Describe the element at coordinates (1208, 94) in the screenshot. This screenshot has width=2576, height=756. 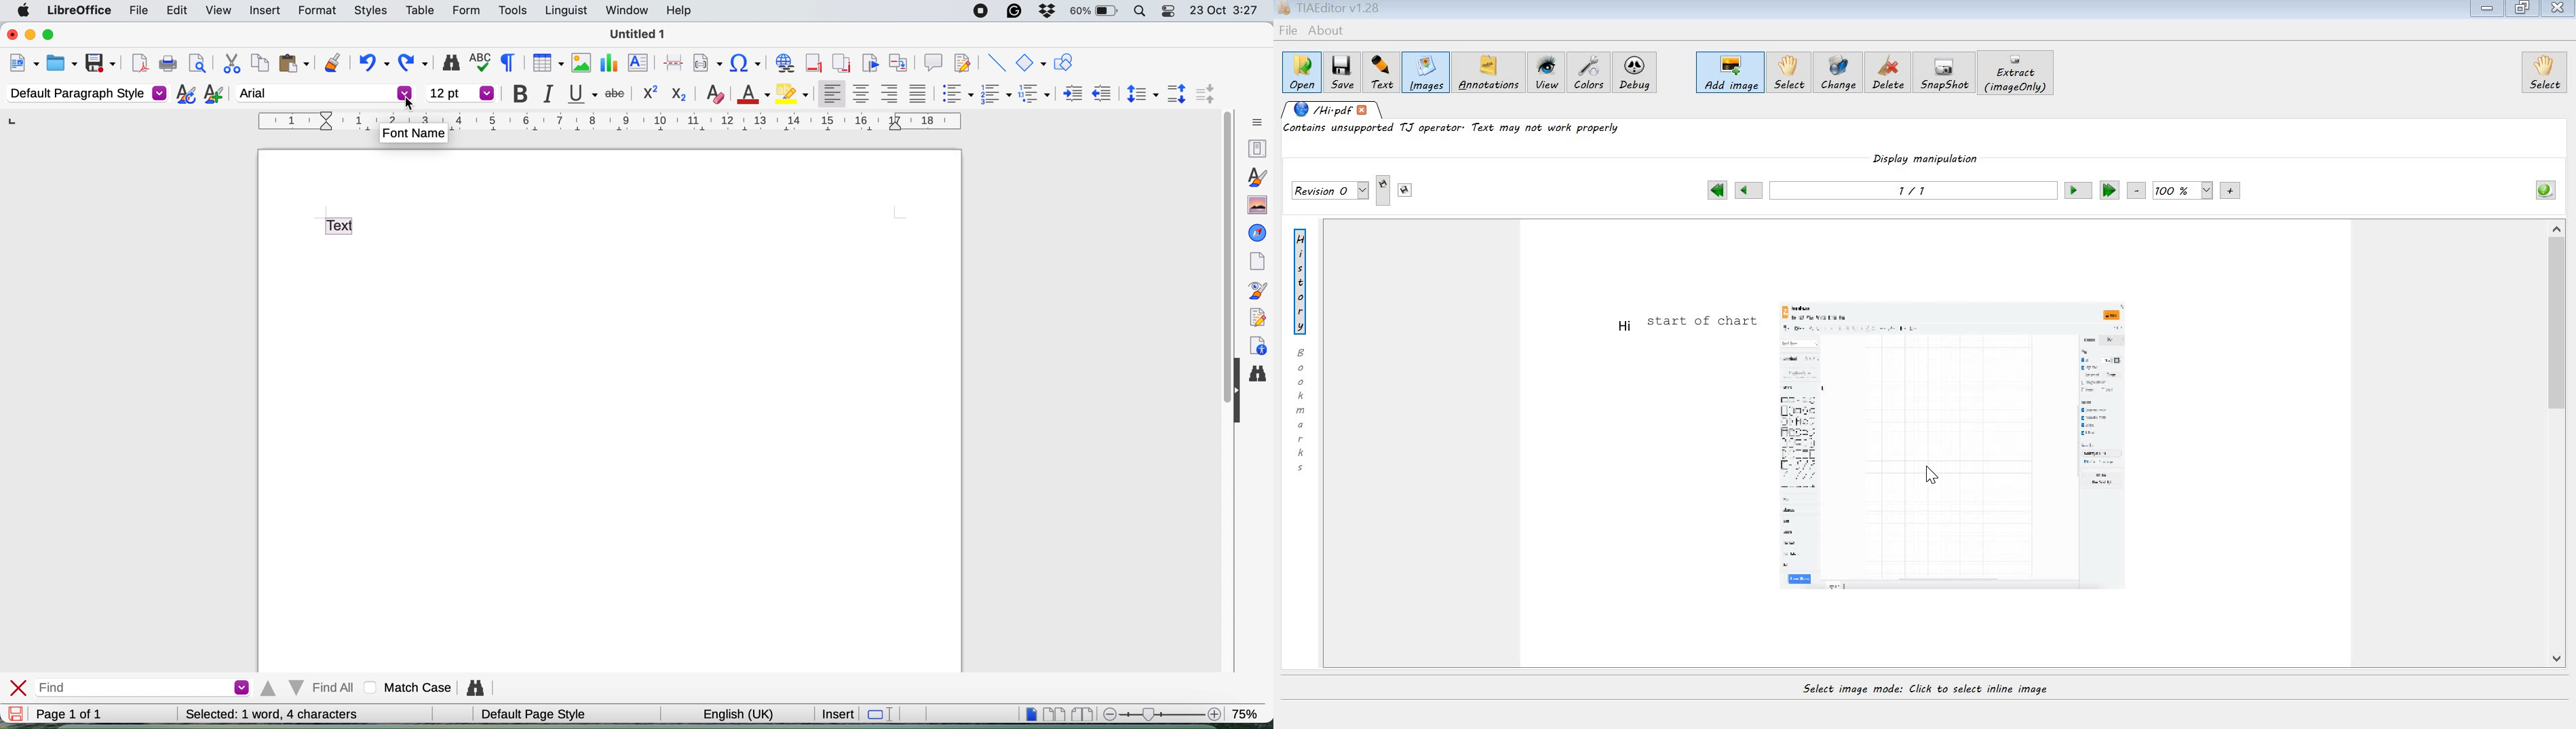
I see `decrease paragraph spacing` at that location.